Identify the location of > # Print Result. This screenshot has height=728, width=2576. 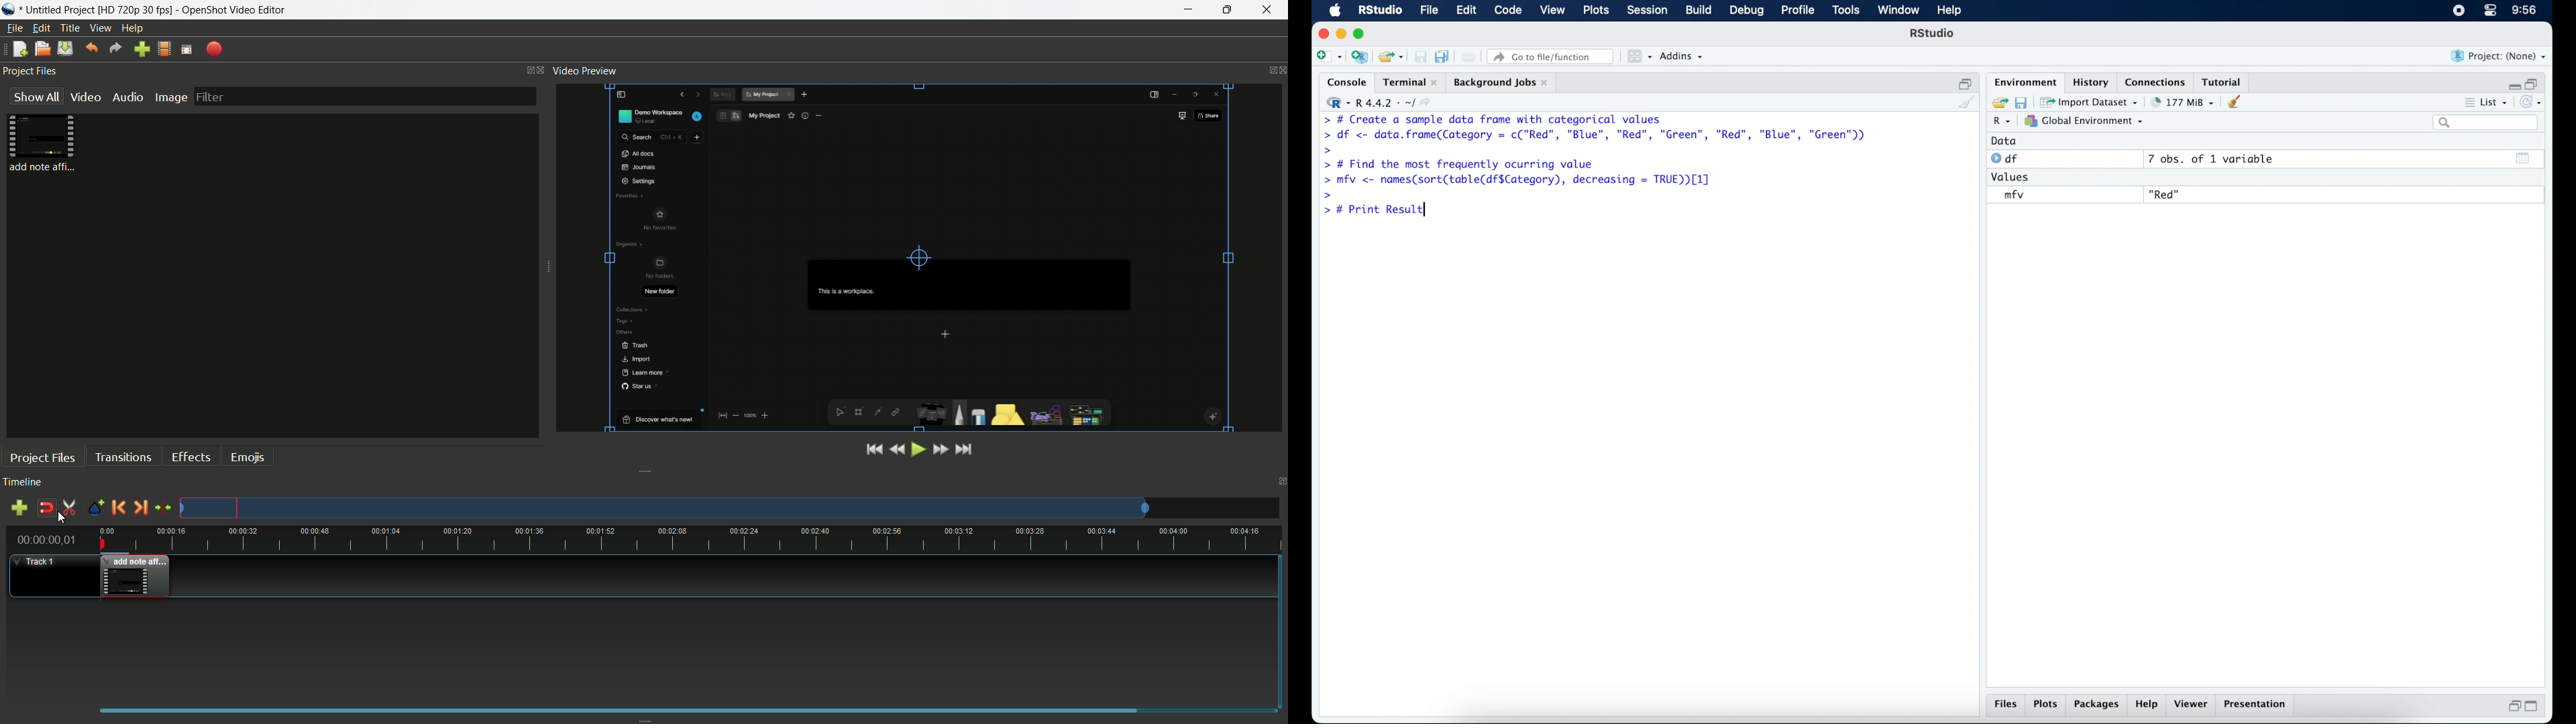
(1377, 210).